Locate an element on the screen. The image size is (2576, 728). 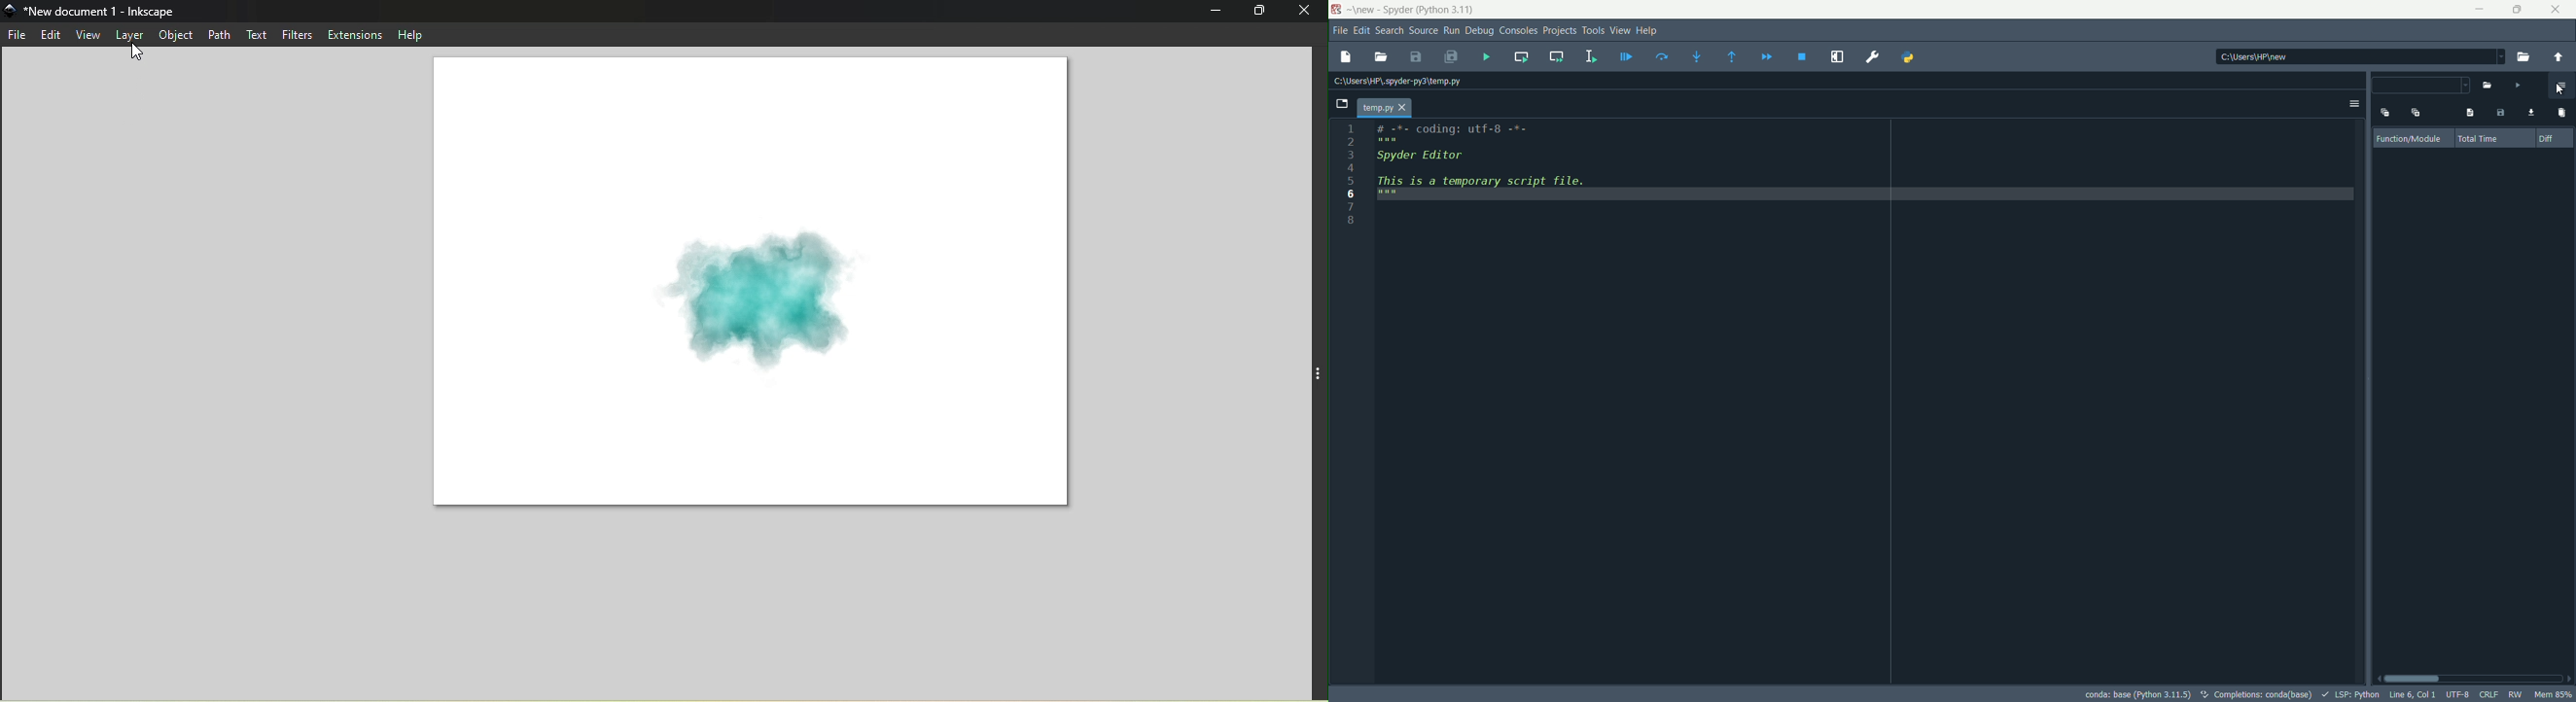
step into function is located at coordinates (1698, 57).